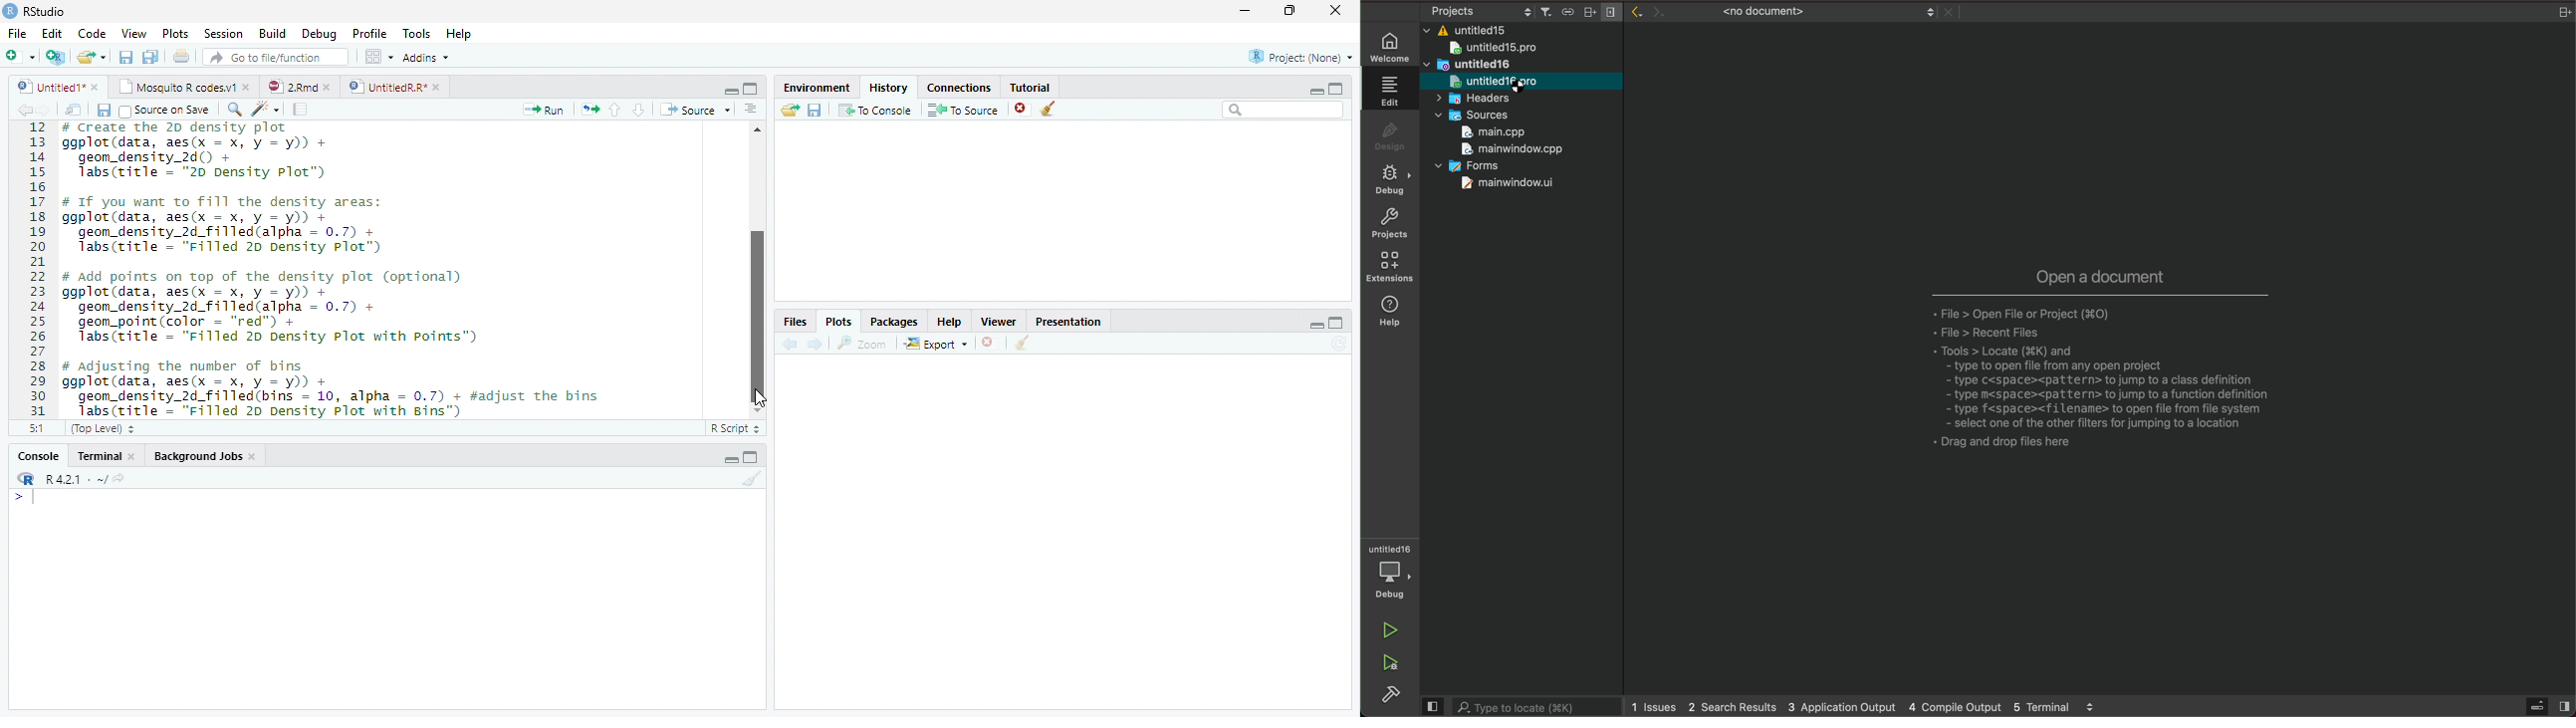 Image resolution: width=2576 pixels, height=728 pixels. What do you see at coordinates (888, 88) in the screenshot?
I see `History` at bounding box center [888, 88].